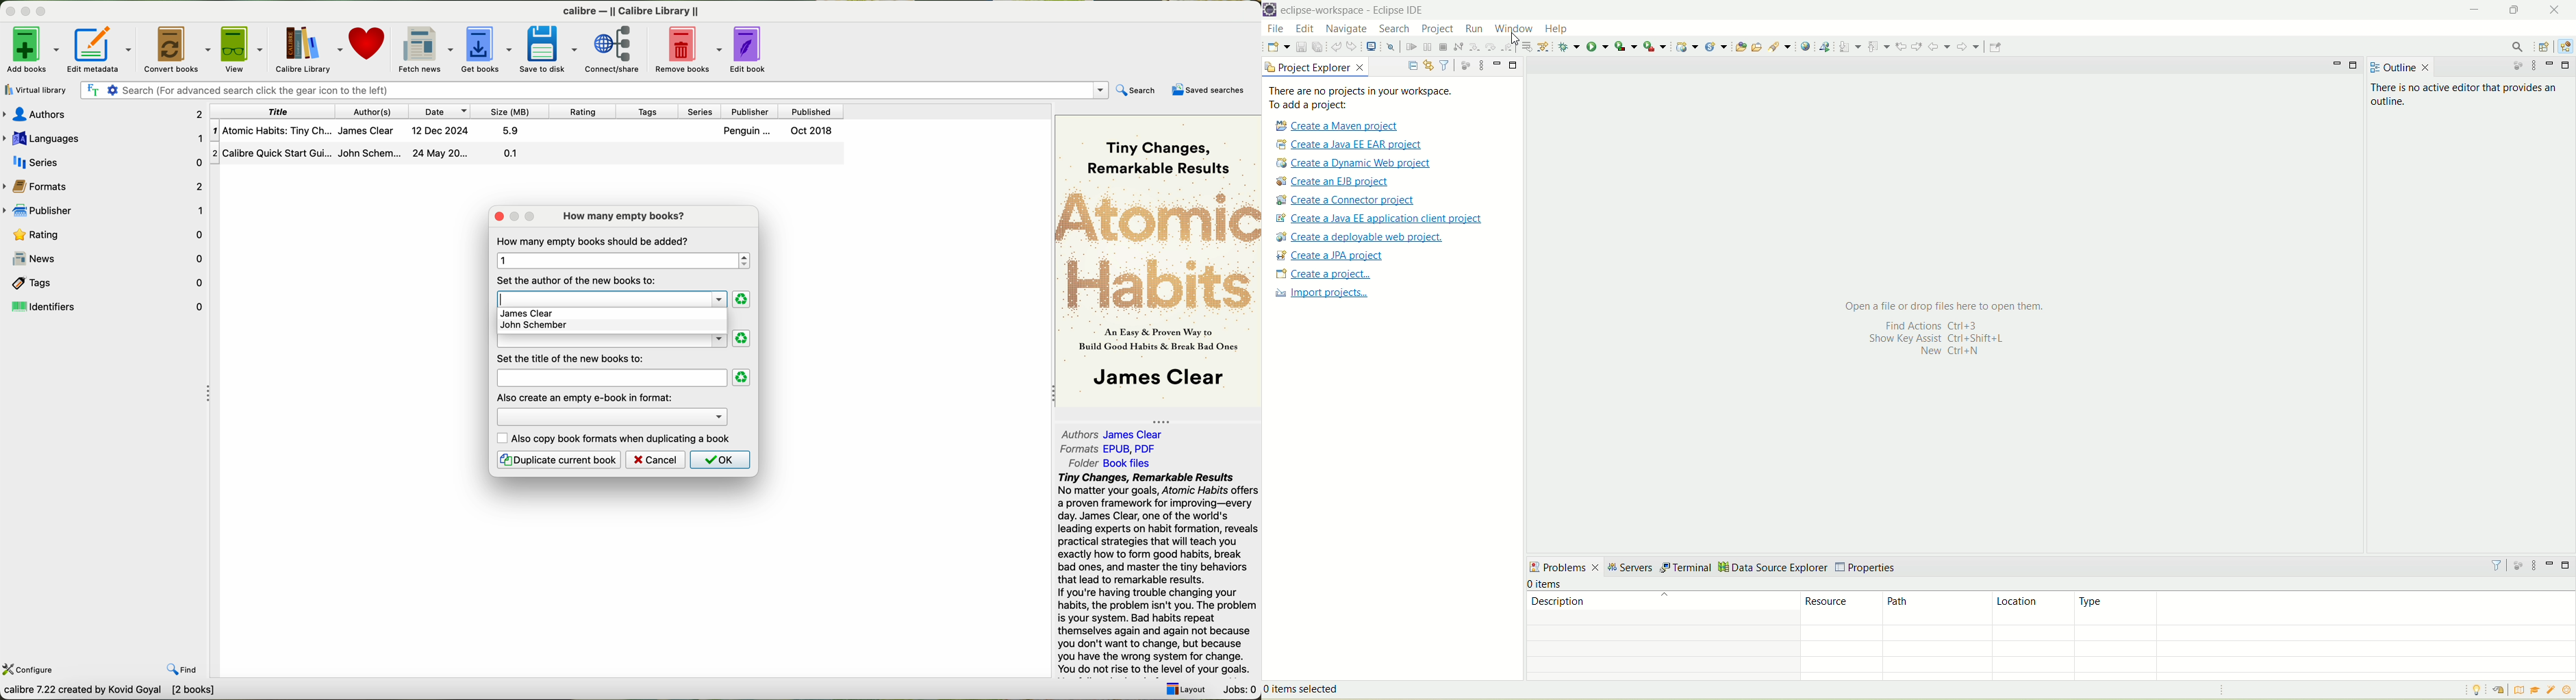 This screenshot has width=2576, height=700. What do you see at coordinates (1869, 564) in the screenshot?
I see `properties` at bounding box center [1869, 564].